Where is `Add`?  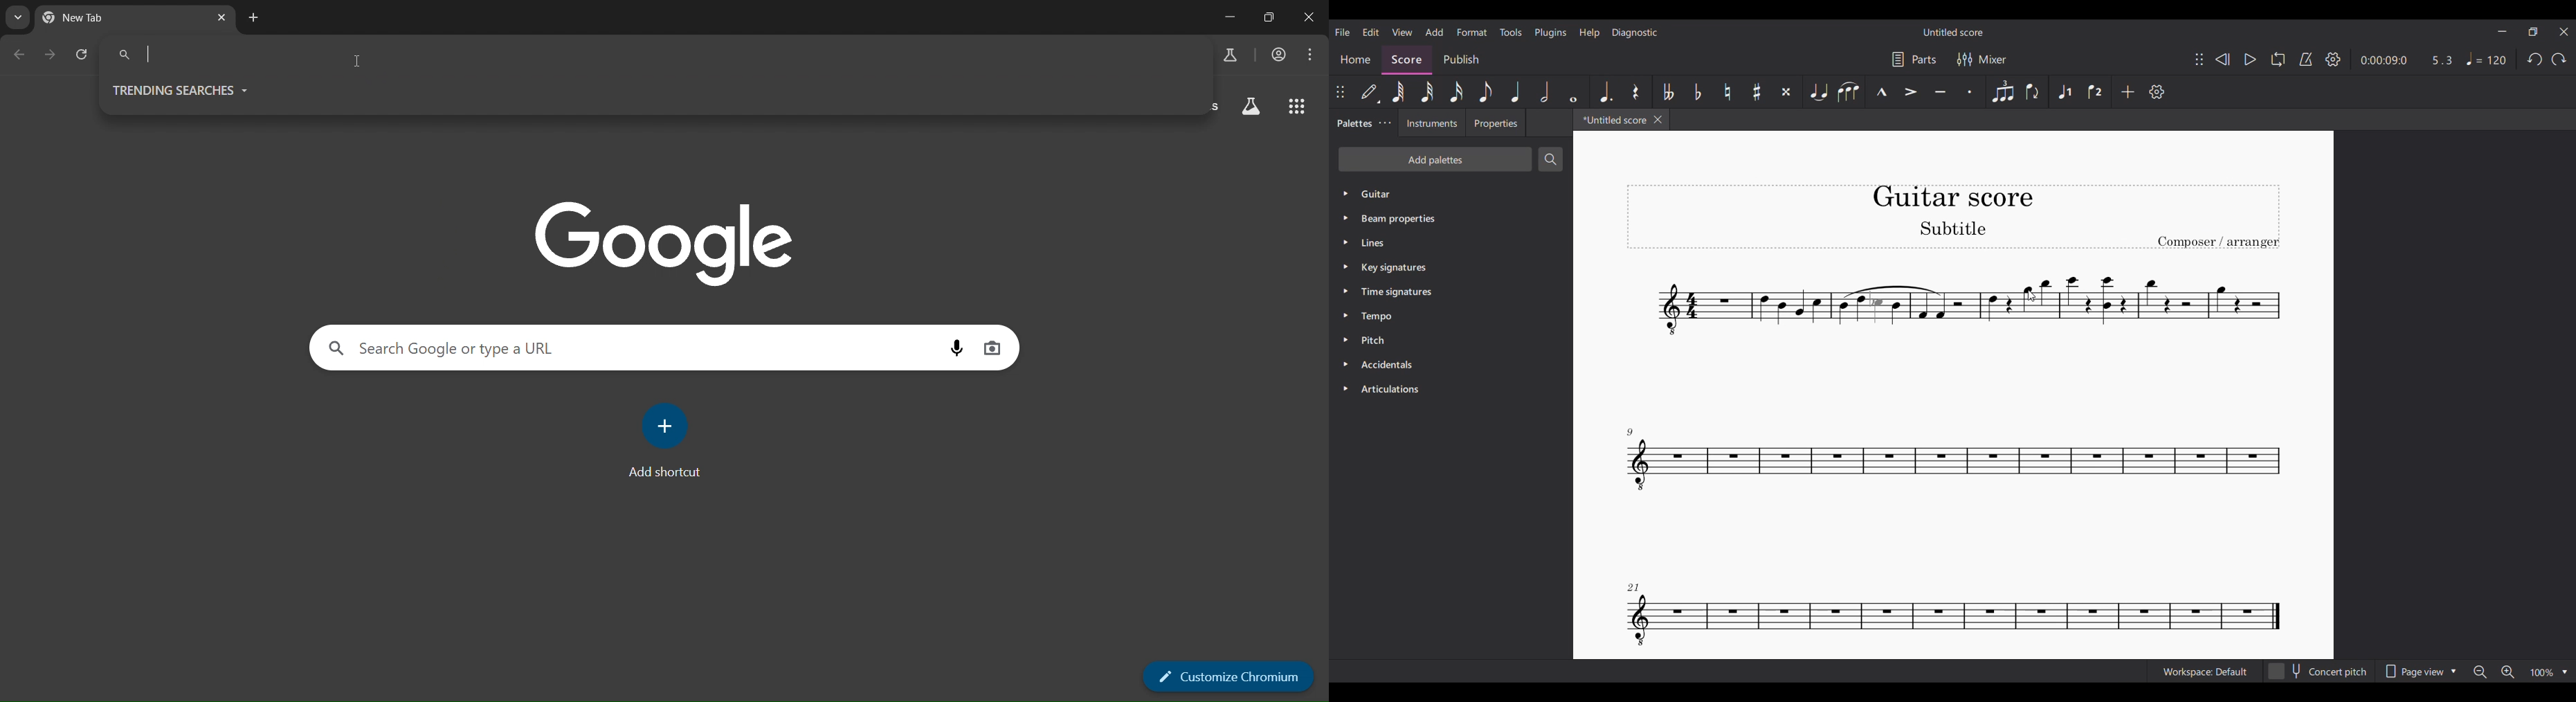 Add is located at coordinates (2128, 91).